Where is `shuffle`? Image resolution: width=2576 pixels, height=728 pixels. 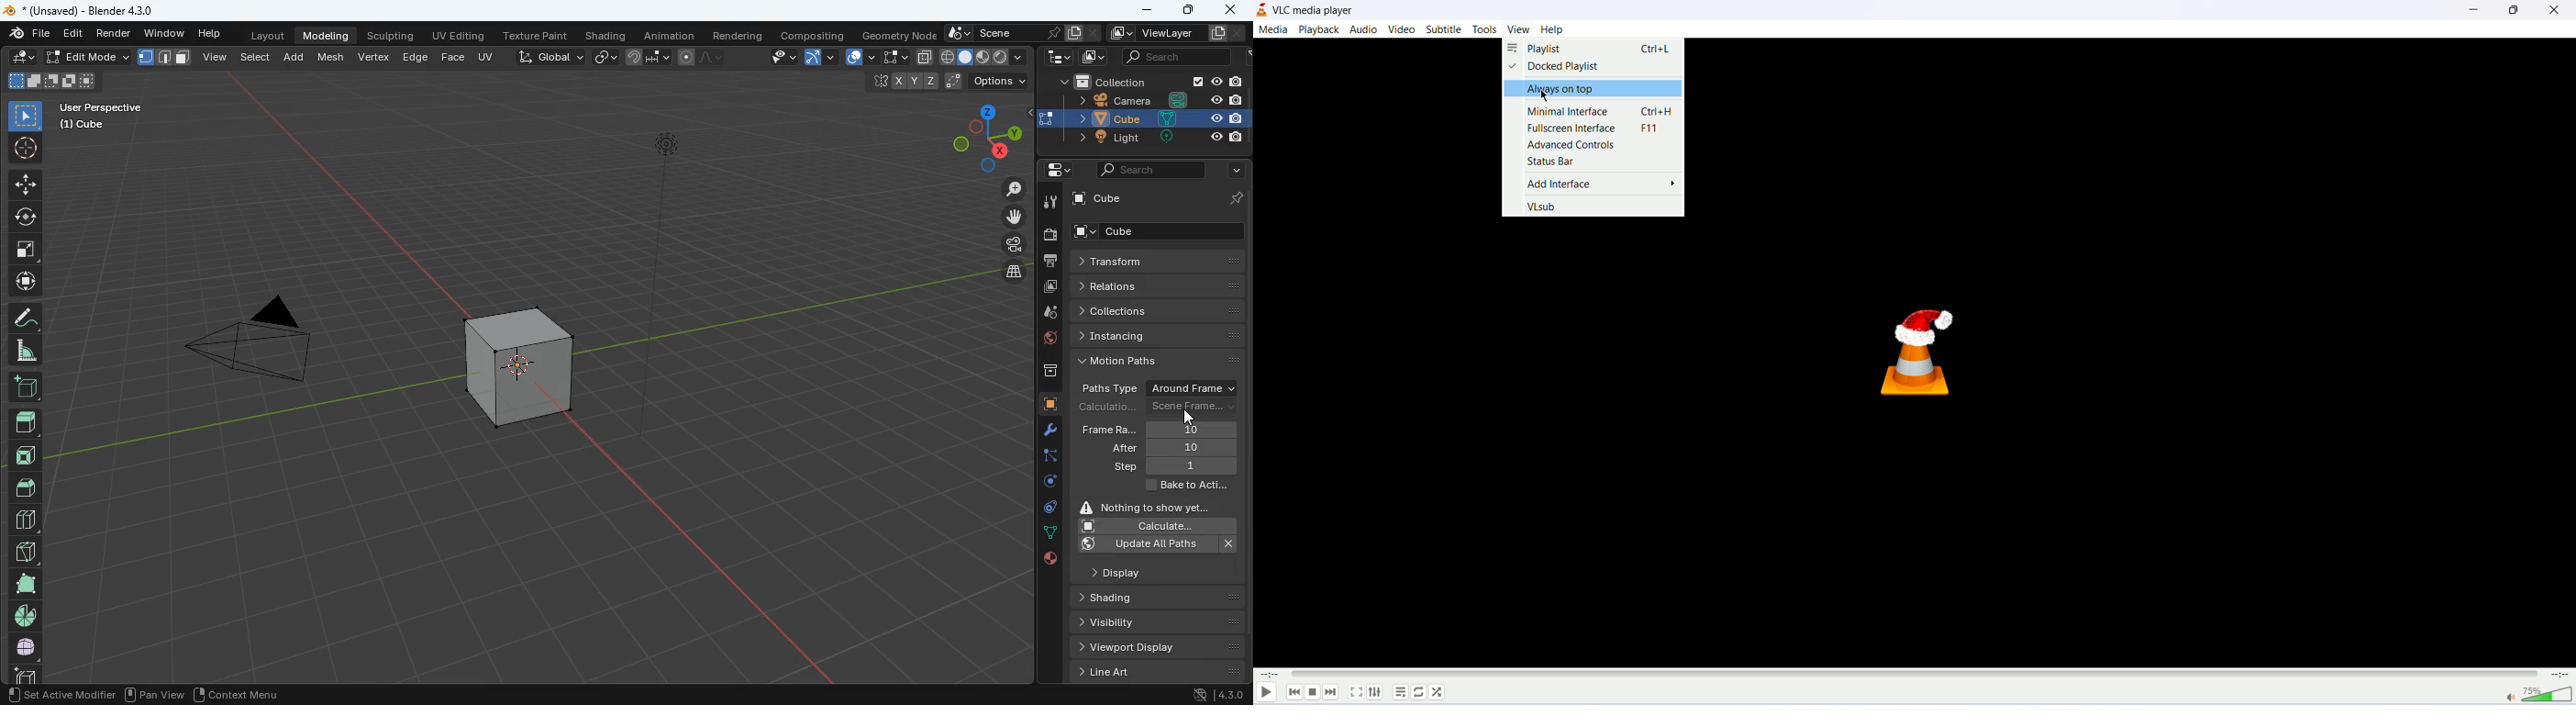
shuffle is located at coordinates (1439, 694).